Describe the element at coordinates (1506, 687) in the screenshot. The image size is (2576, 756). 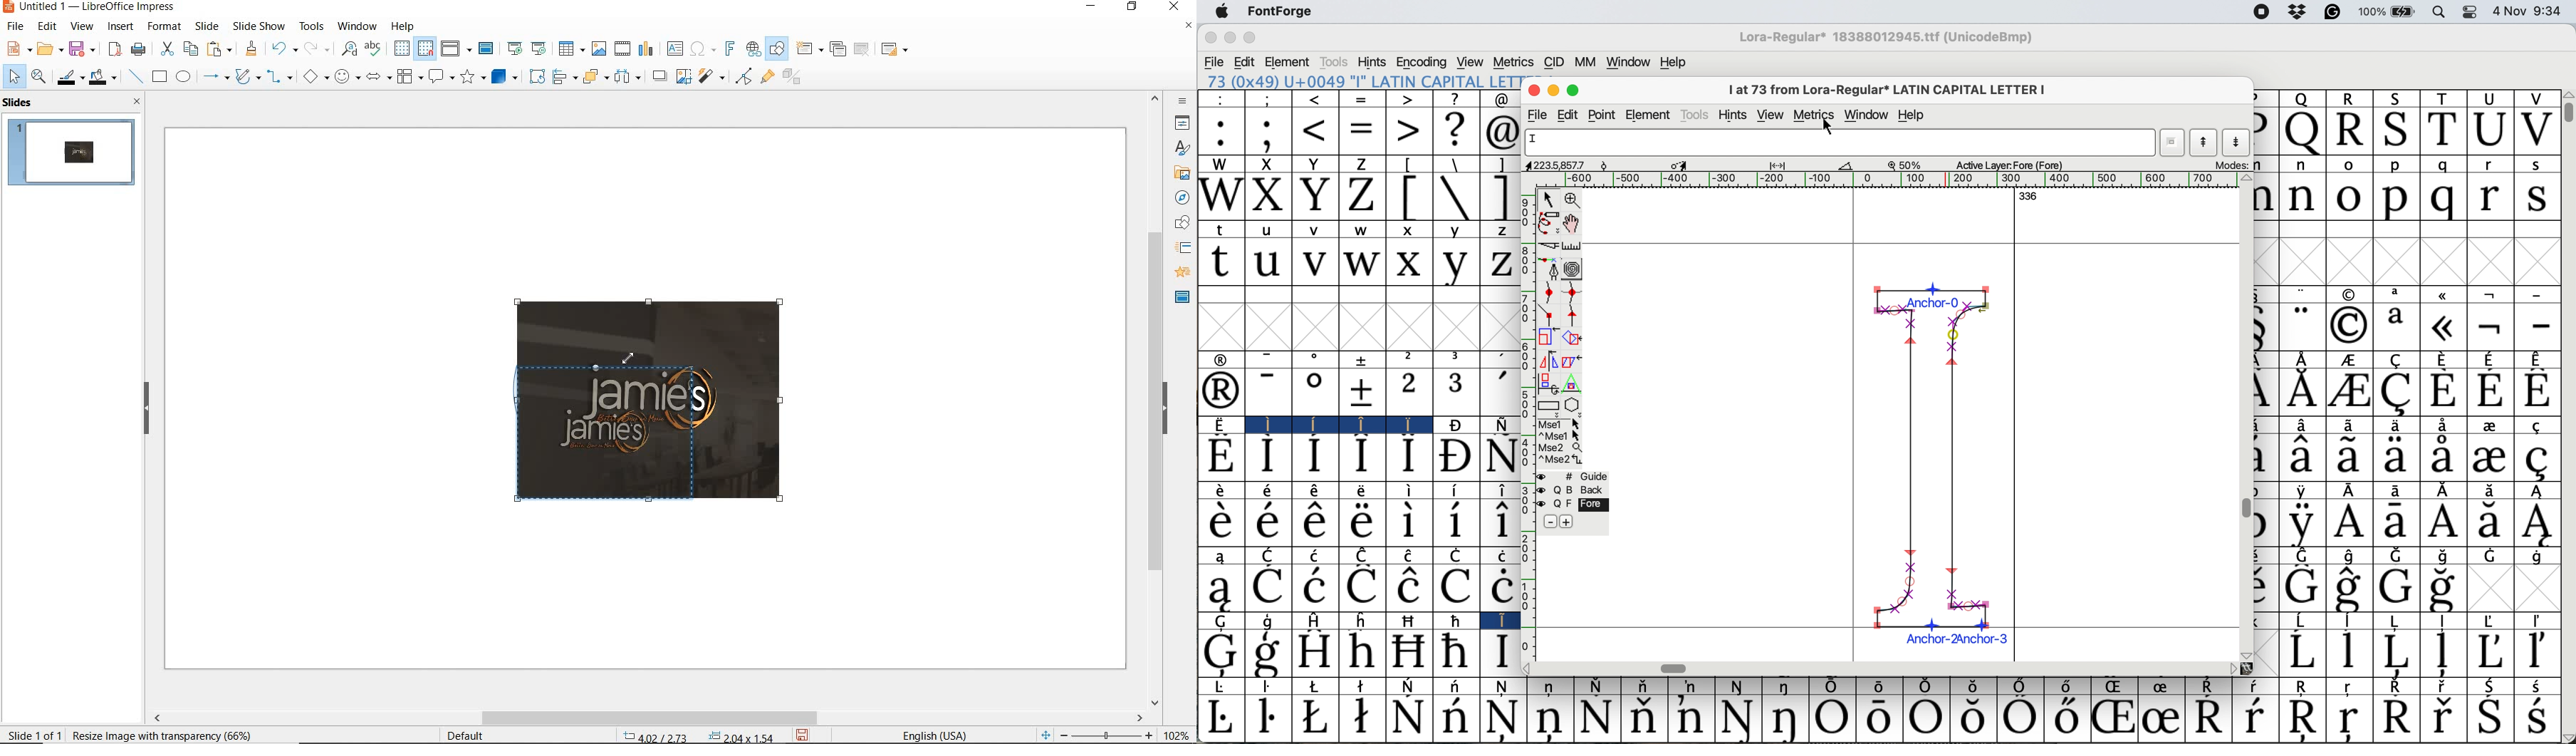
I see `Symbol` at that location.